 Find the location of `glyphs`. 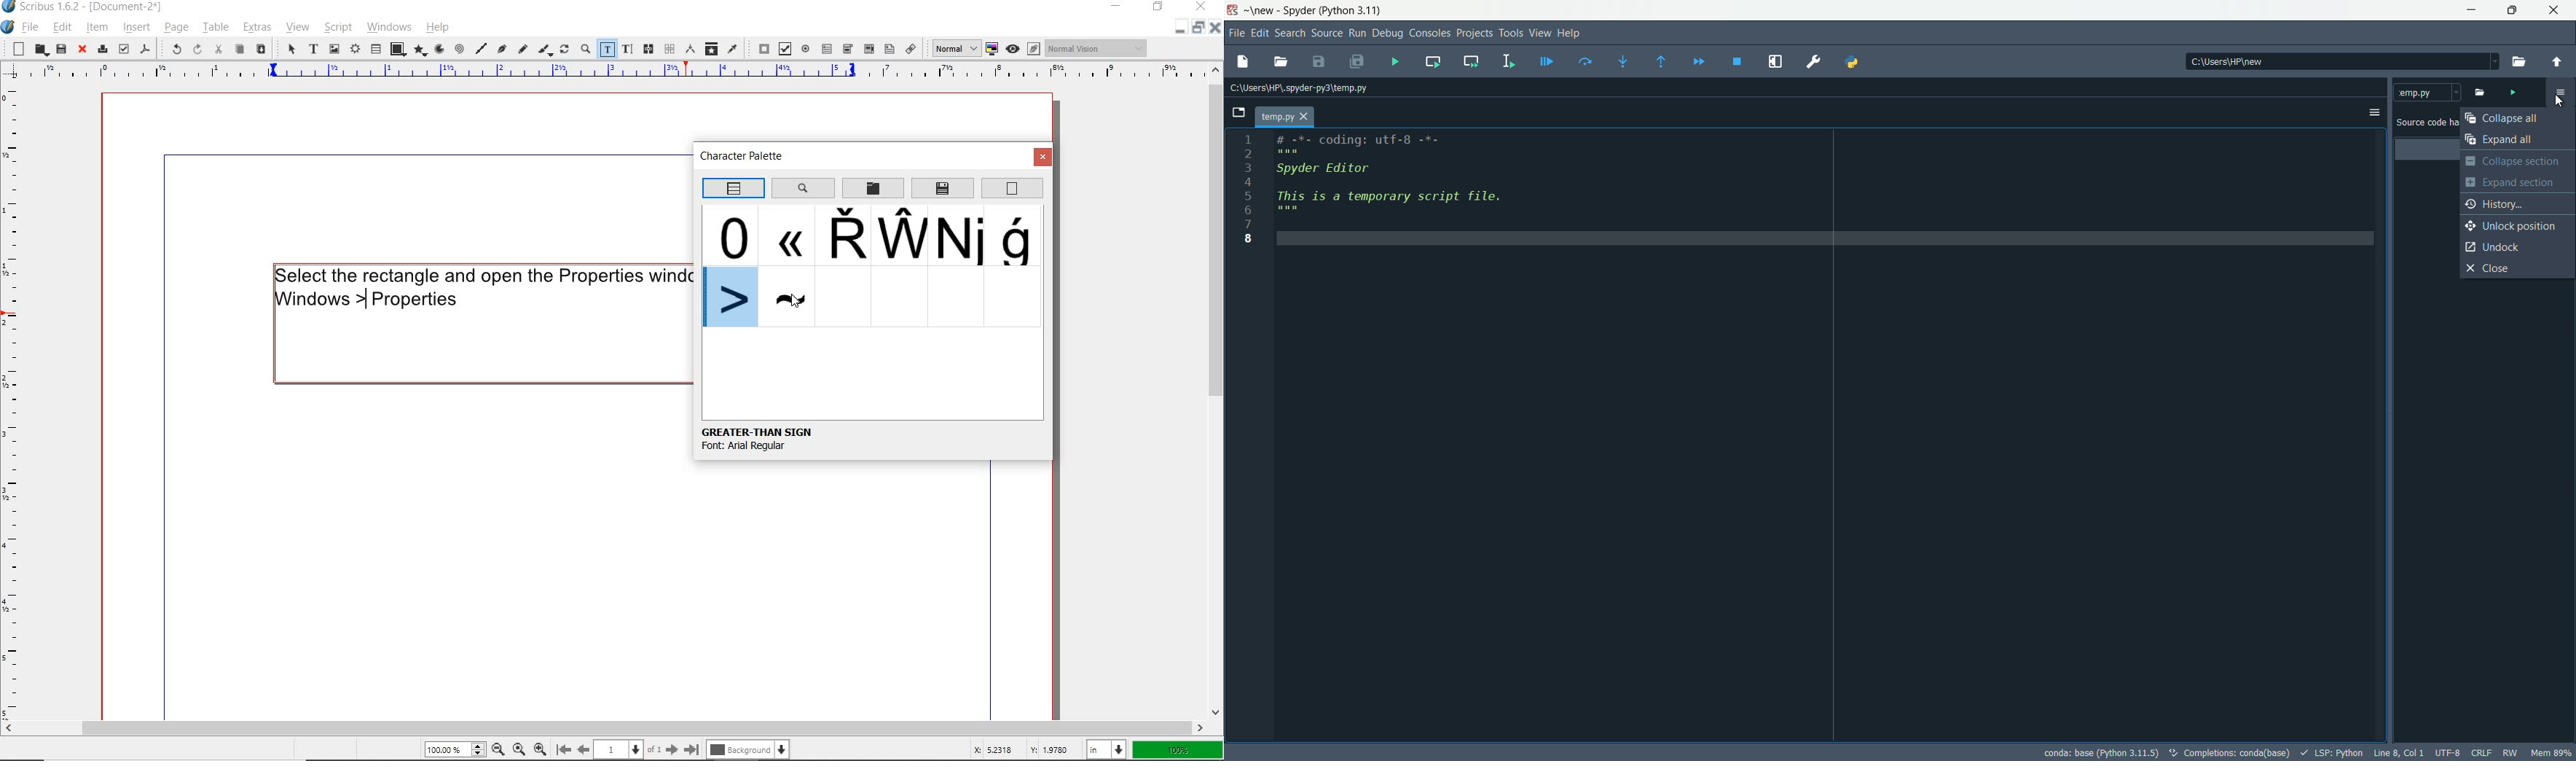

glyphs is located at coordinates (900, 235).